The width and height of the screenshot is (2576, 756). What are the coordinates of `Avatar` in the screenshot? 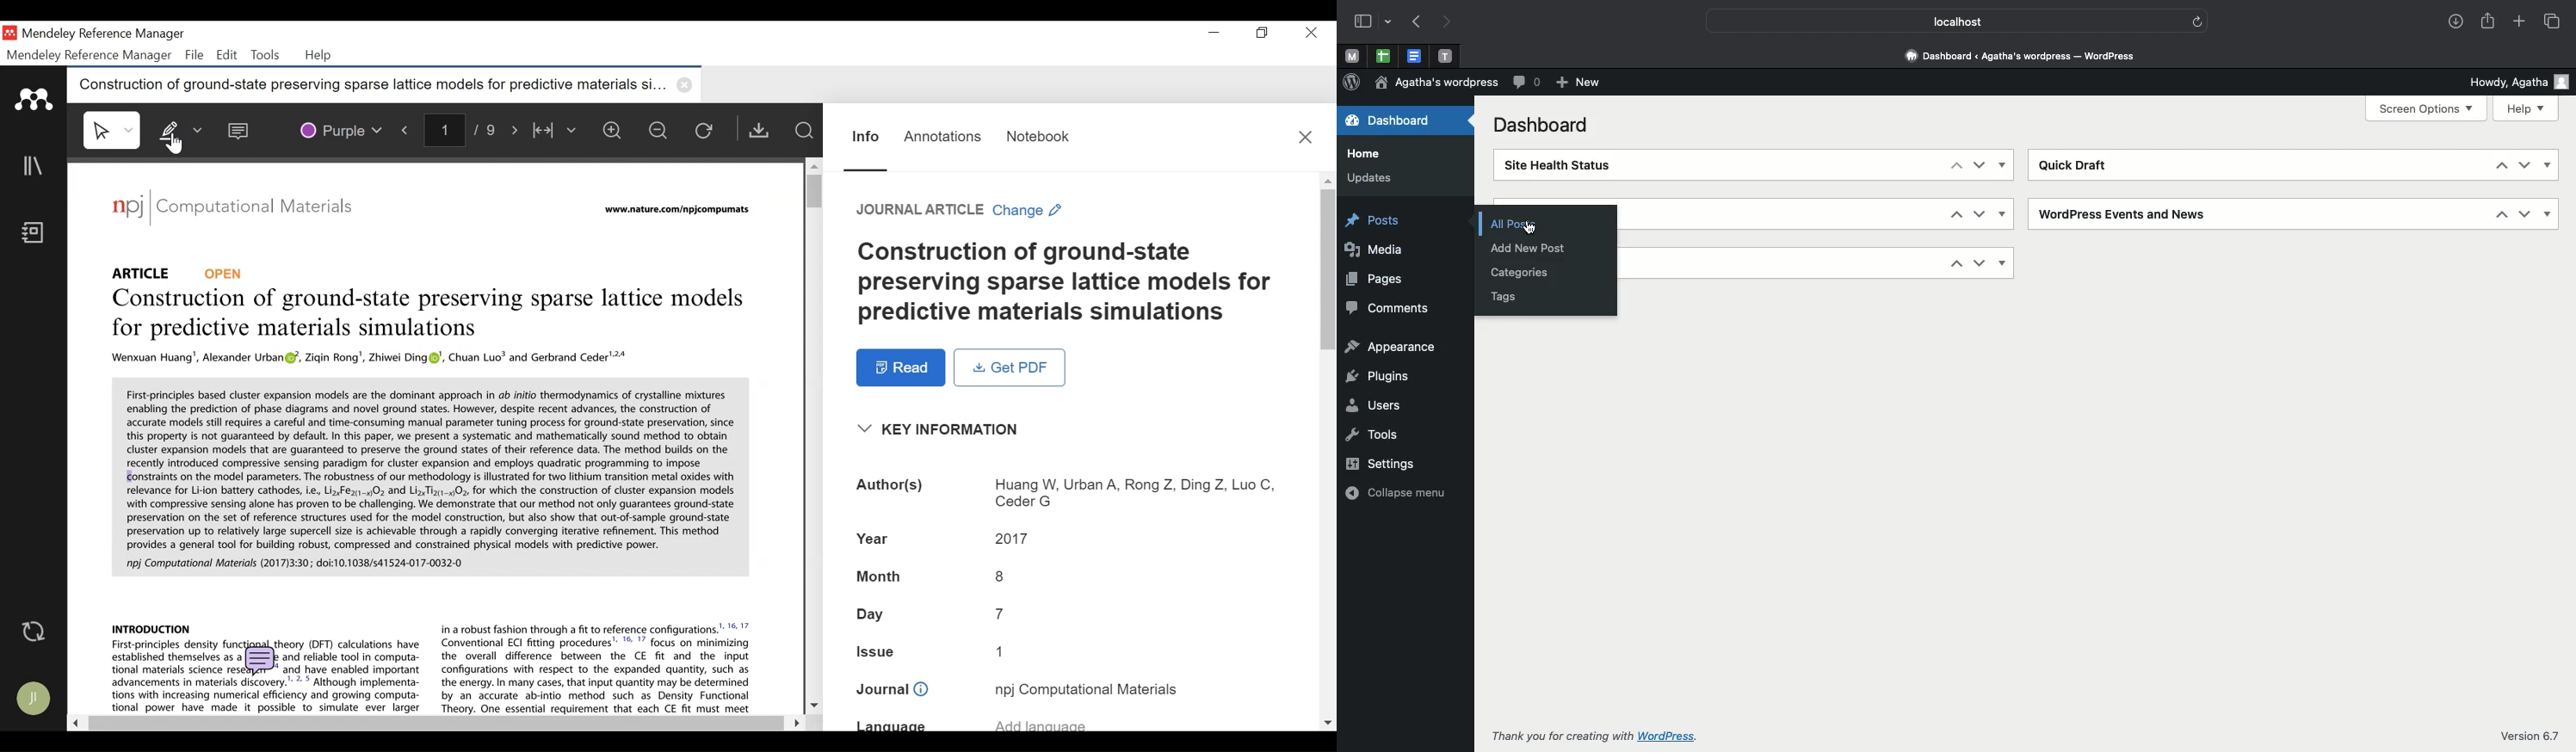 It's located at (35, 698).